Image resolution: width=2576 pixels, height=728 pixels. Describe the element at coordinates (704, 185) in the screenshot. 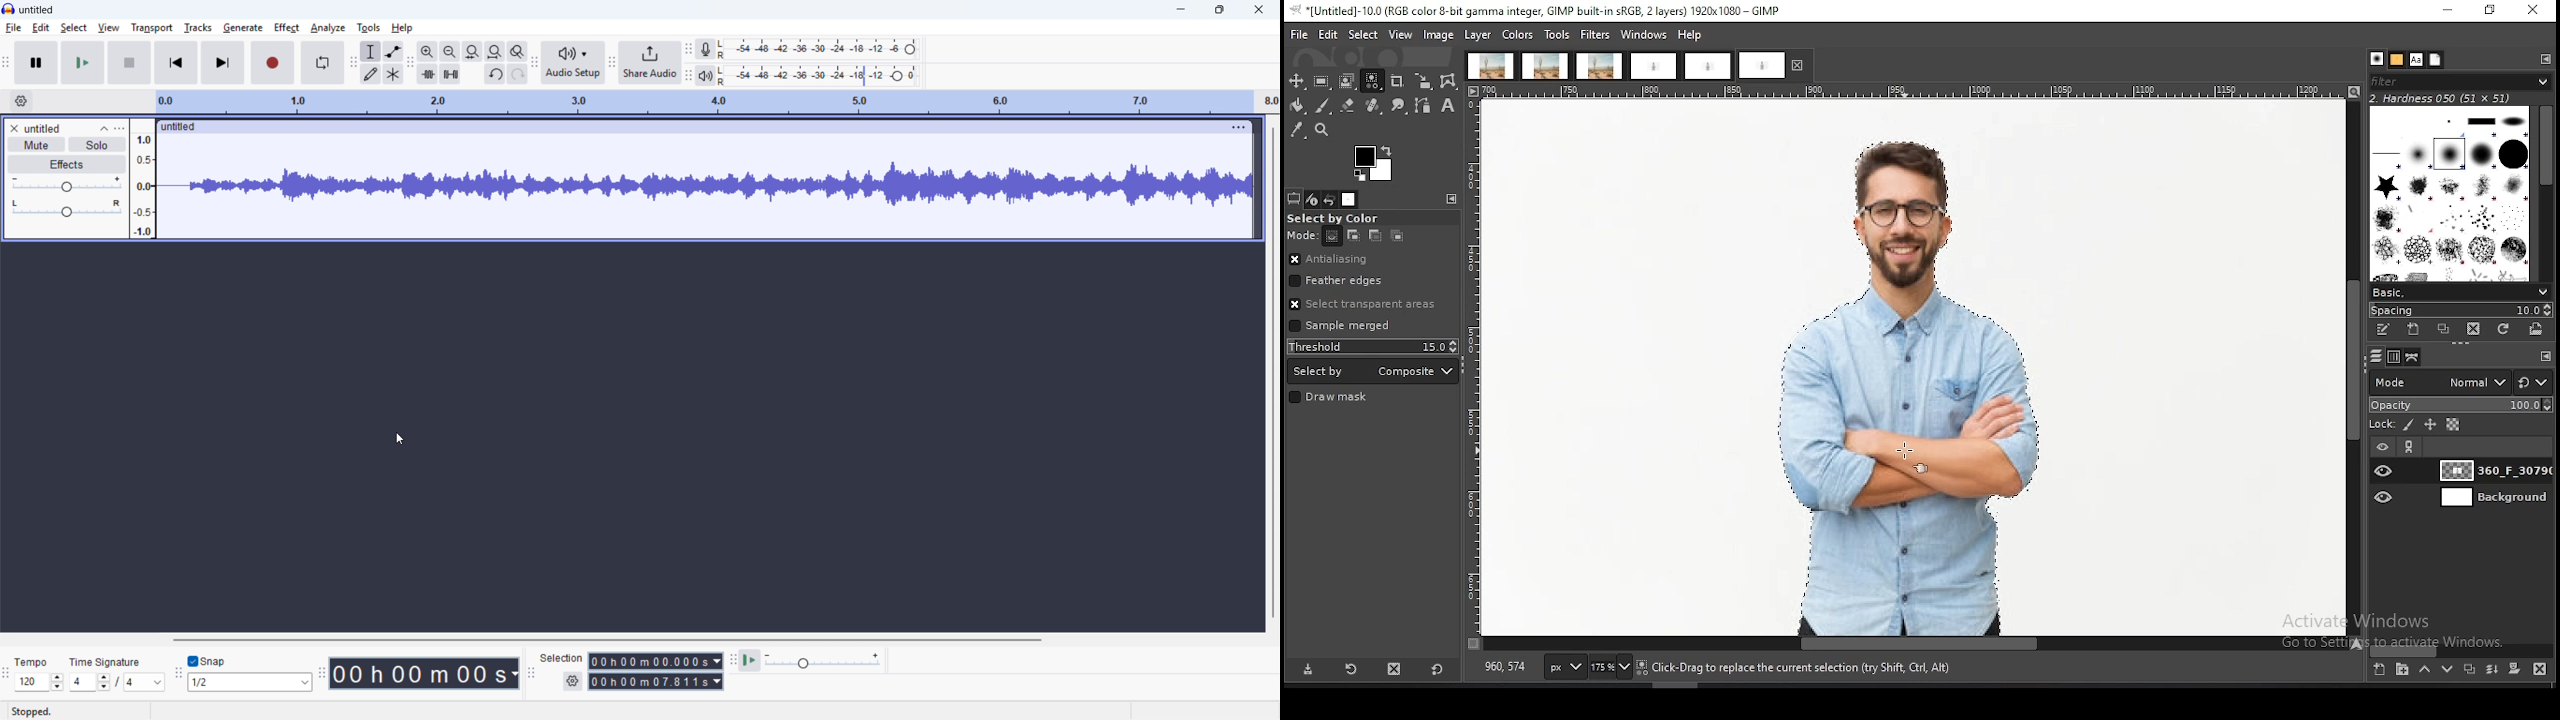

I see `track waveform` at that location.